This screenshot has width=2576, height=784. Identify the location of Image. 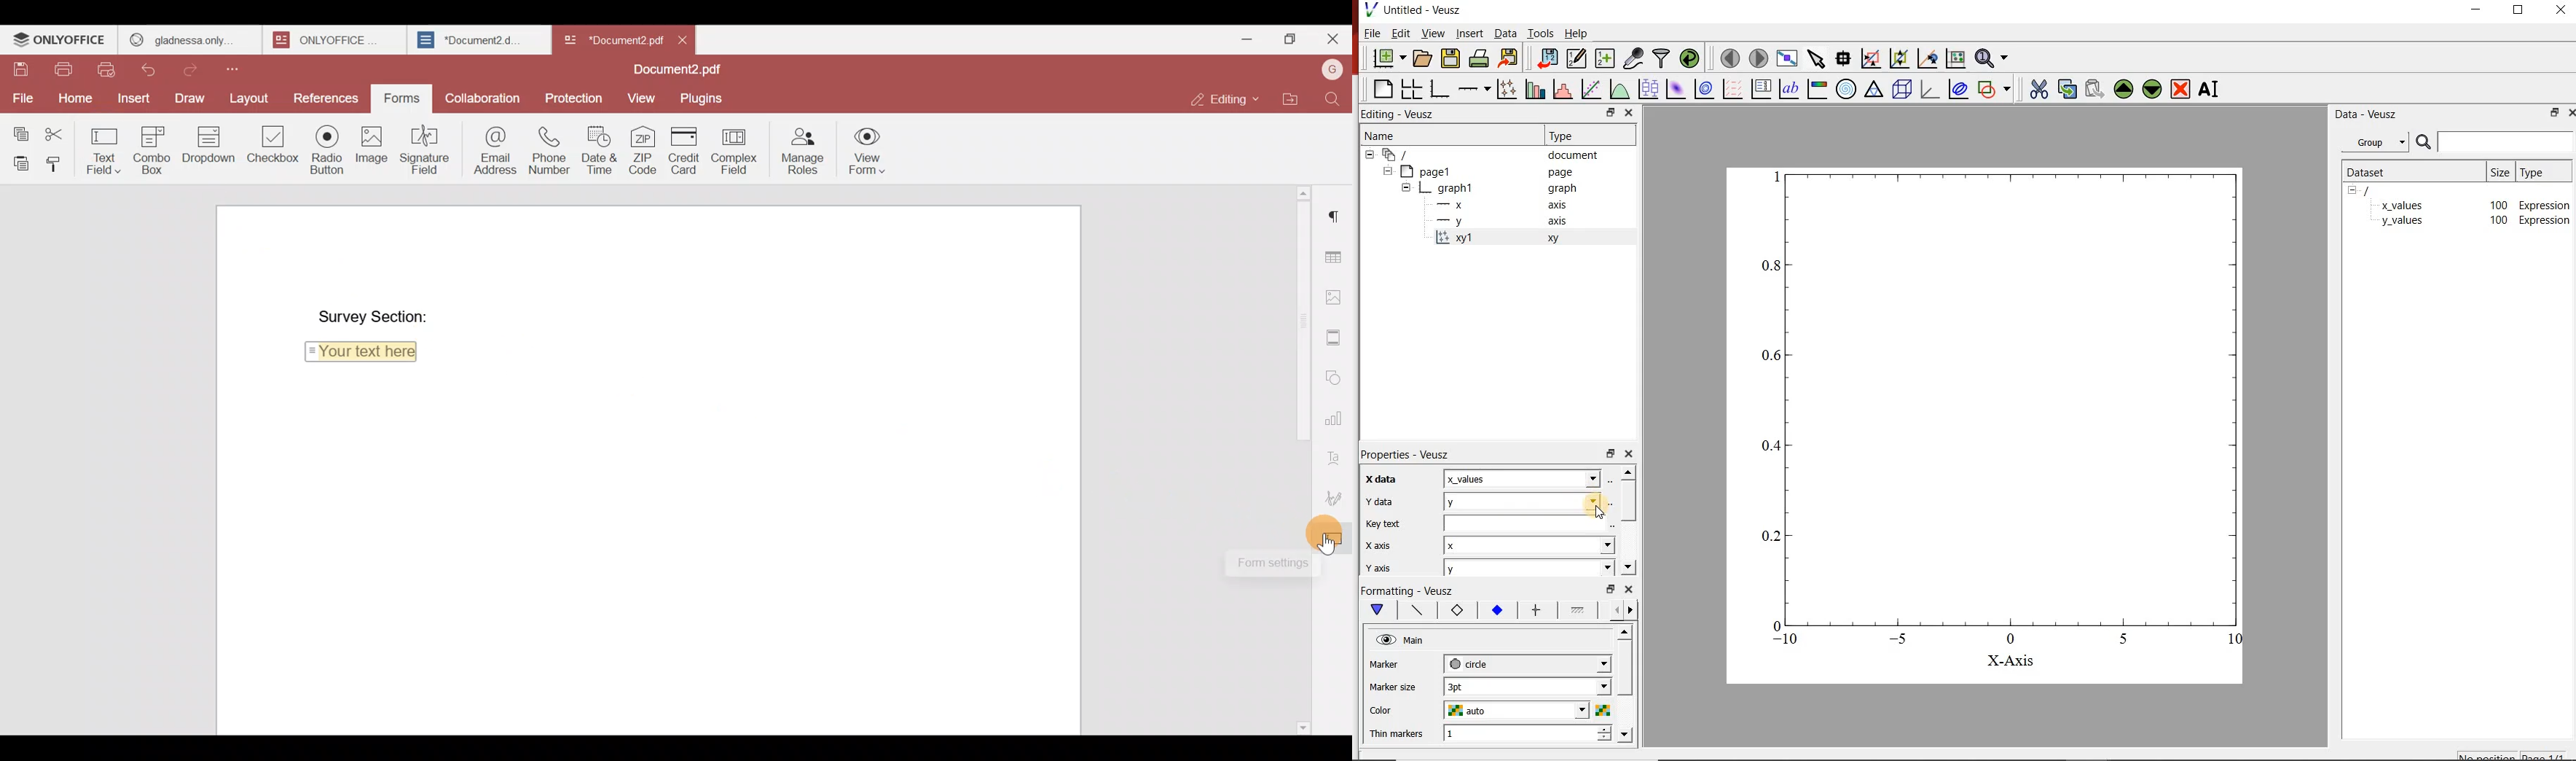
(370, 147).